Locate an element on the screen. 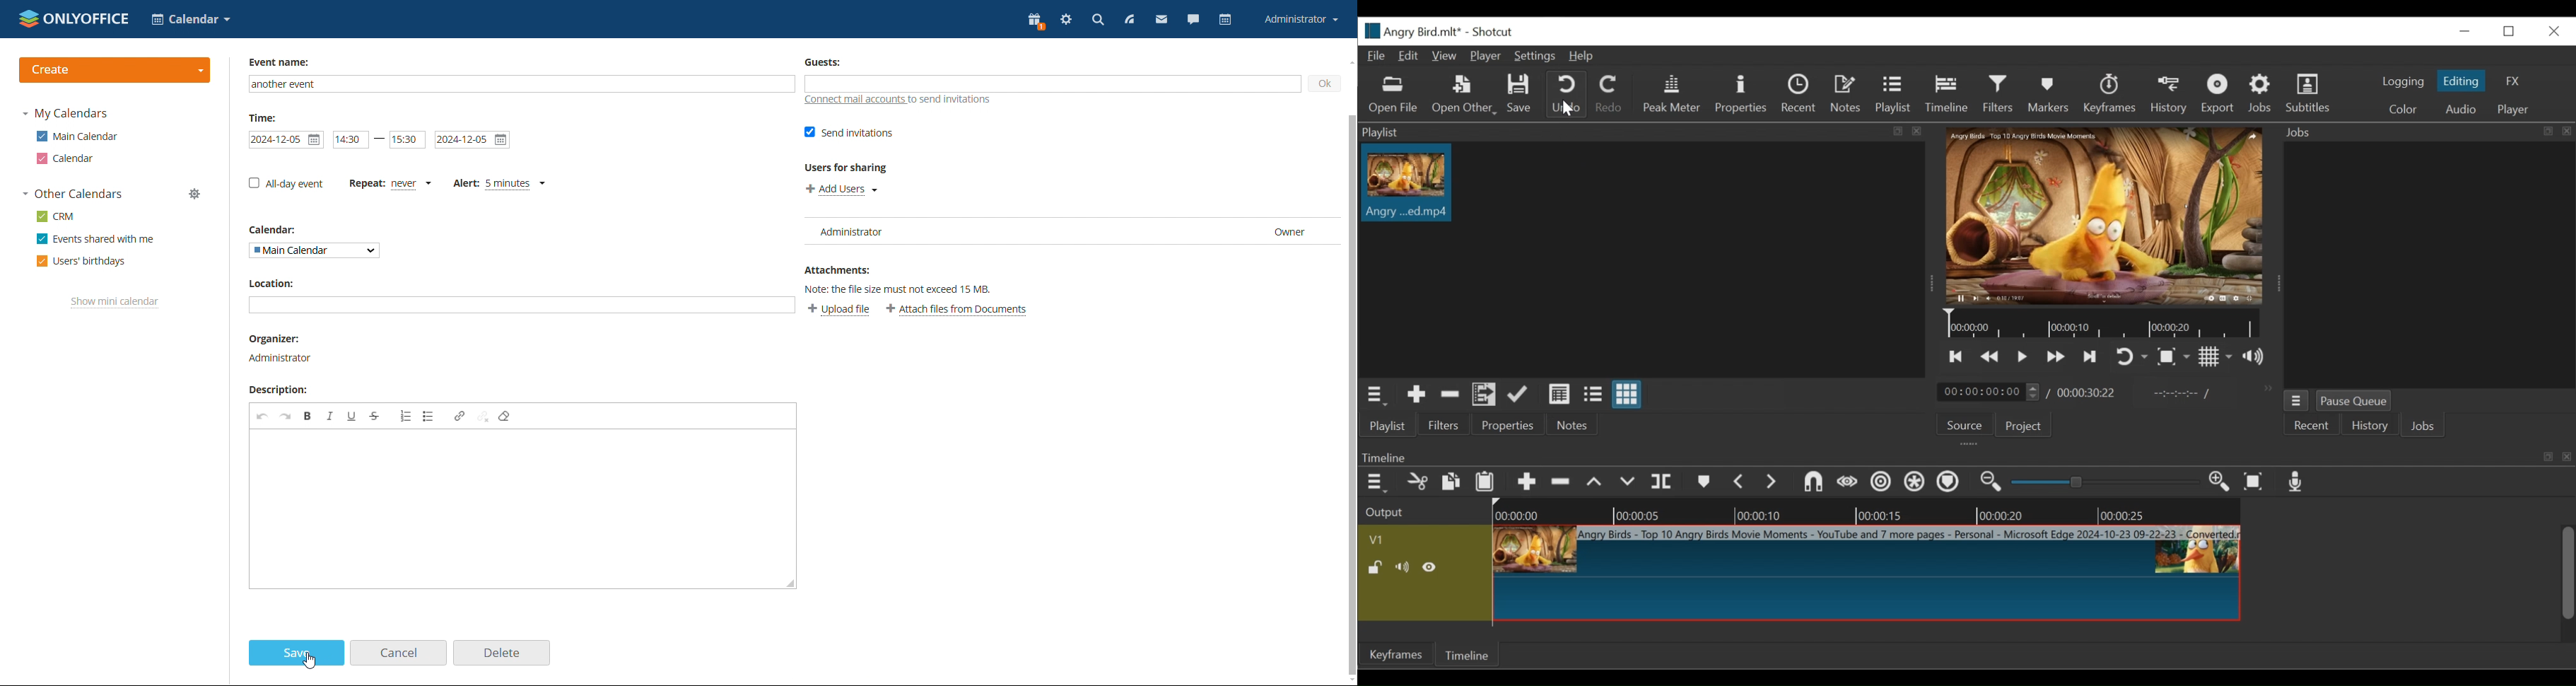  Previous marker is located at coordinates (1739, 482).